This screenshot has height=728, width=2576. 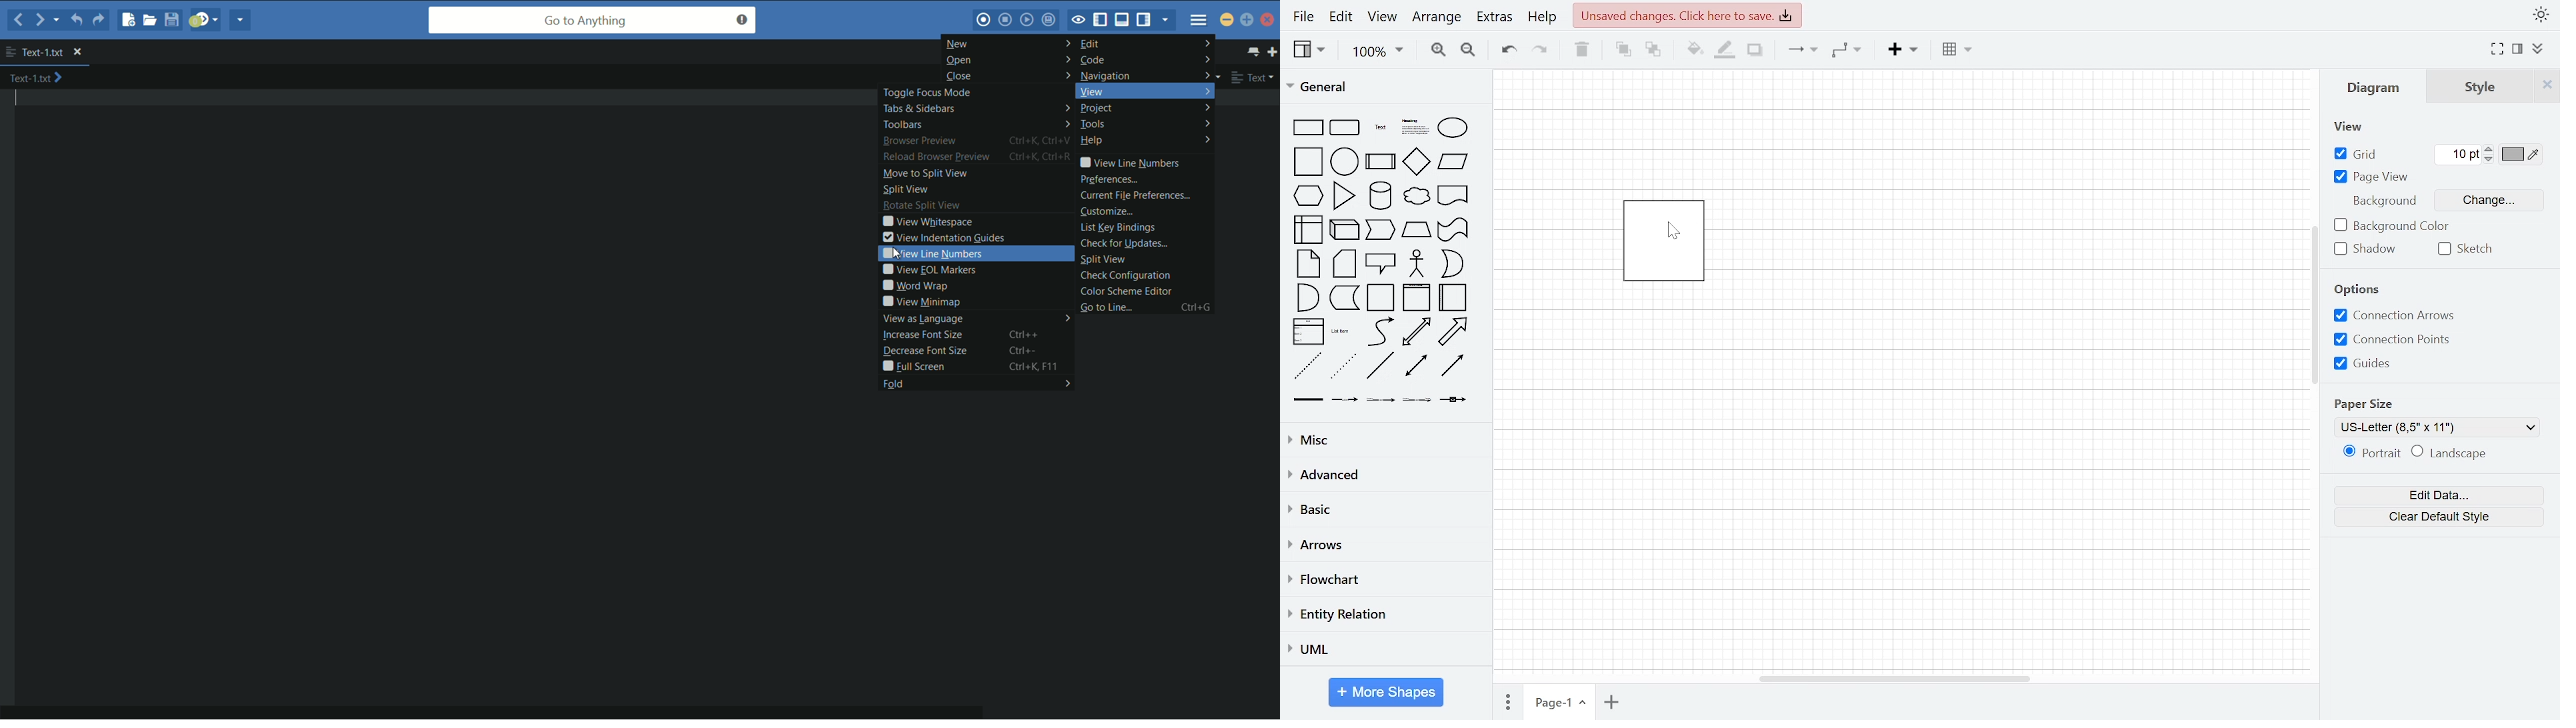 What do you see at coordinates (1453, 163) in the screenshot?
I see `parallelogram` at bounding box center [1453, 163].